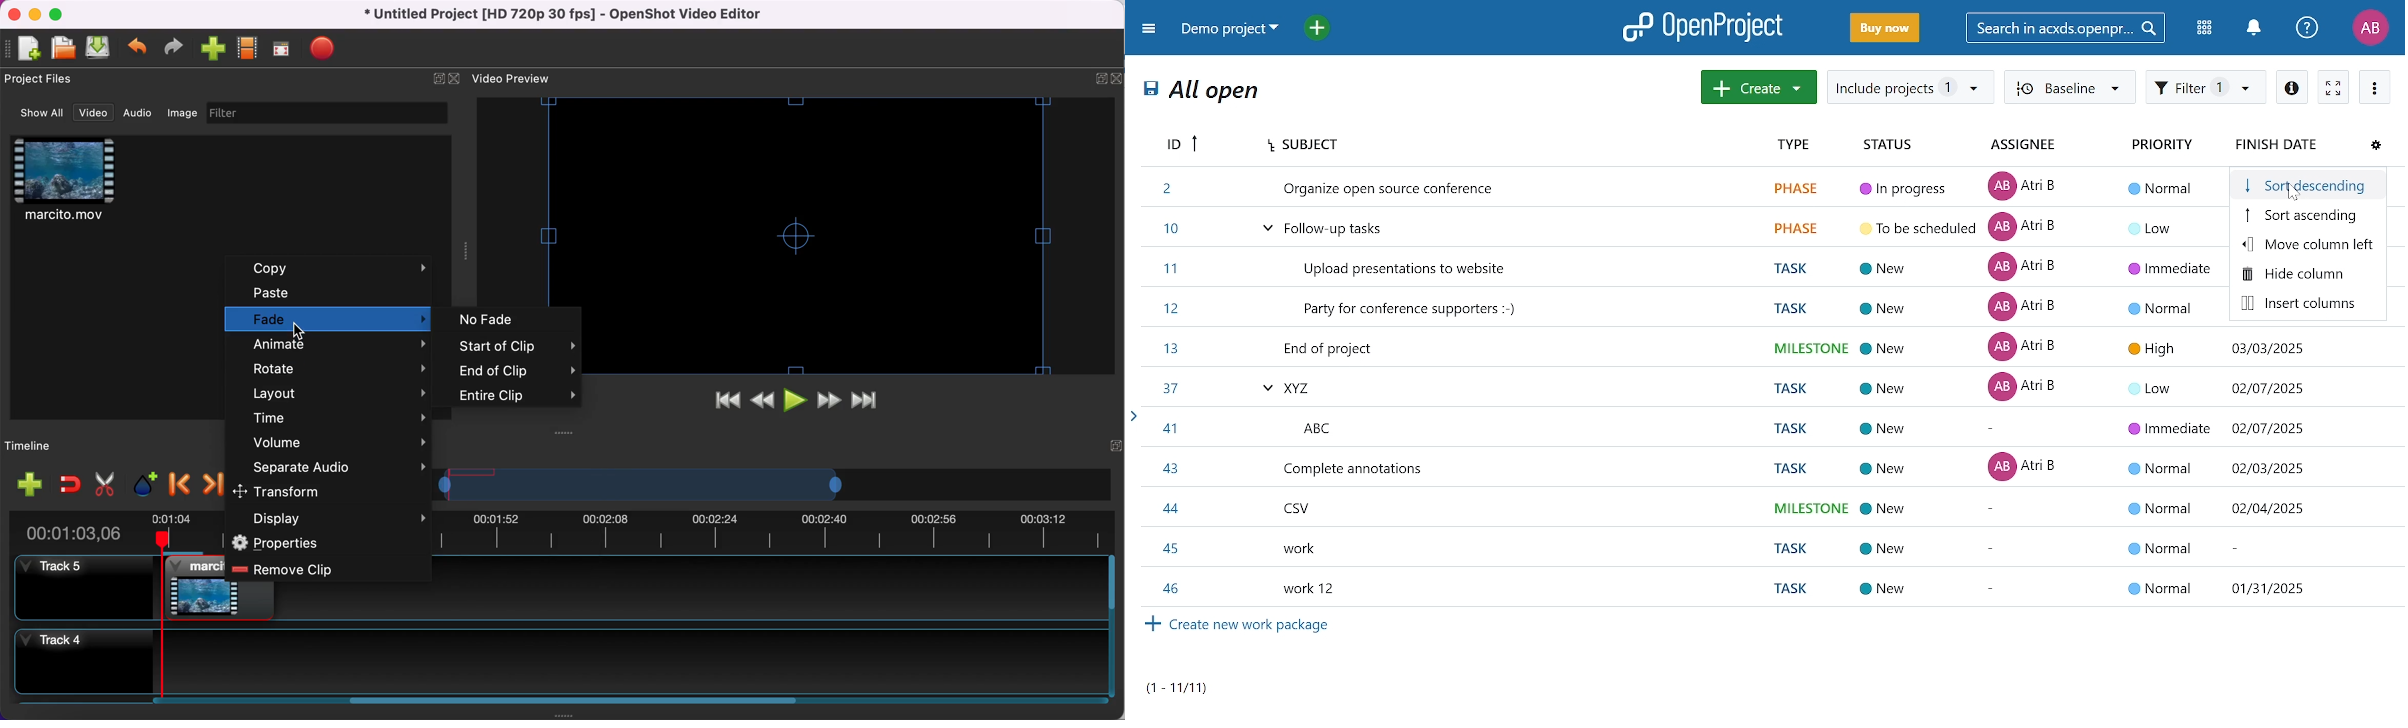 The width and height of the screenshot is (2408, 728). What do you see at coordinates (24, 48) in the screenshot?
I see `new file` at bounding box center [24, 48].